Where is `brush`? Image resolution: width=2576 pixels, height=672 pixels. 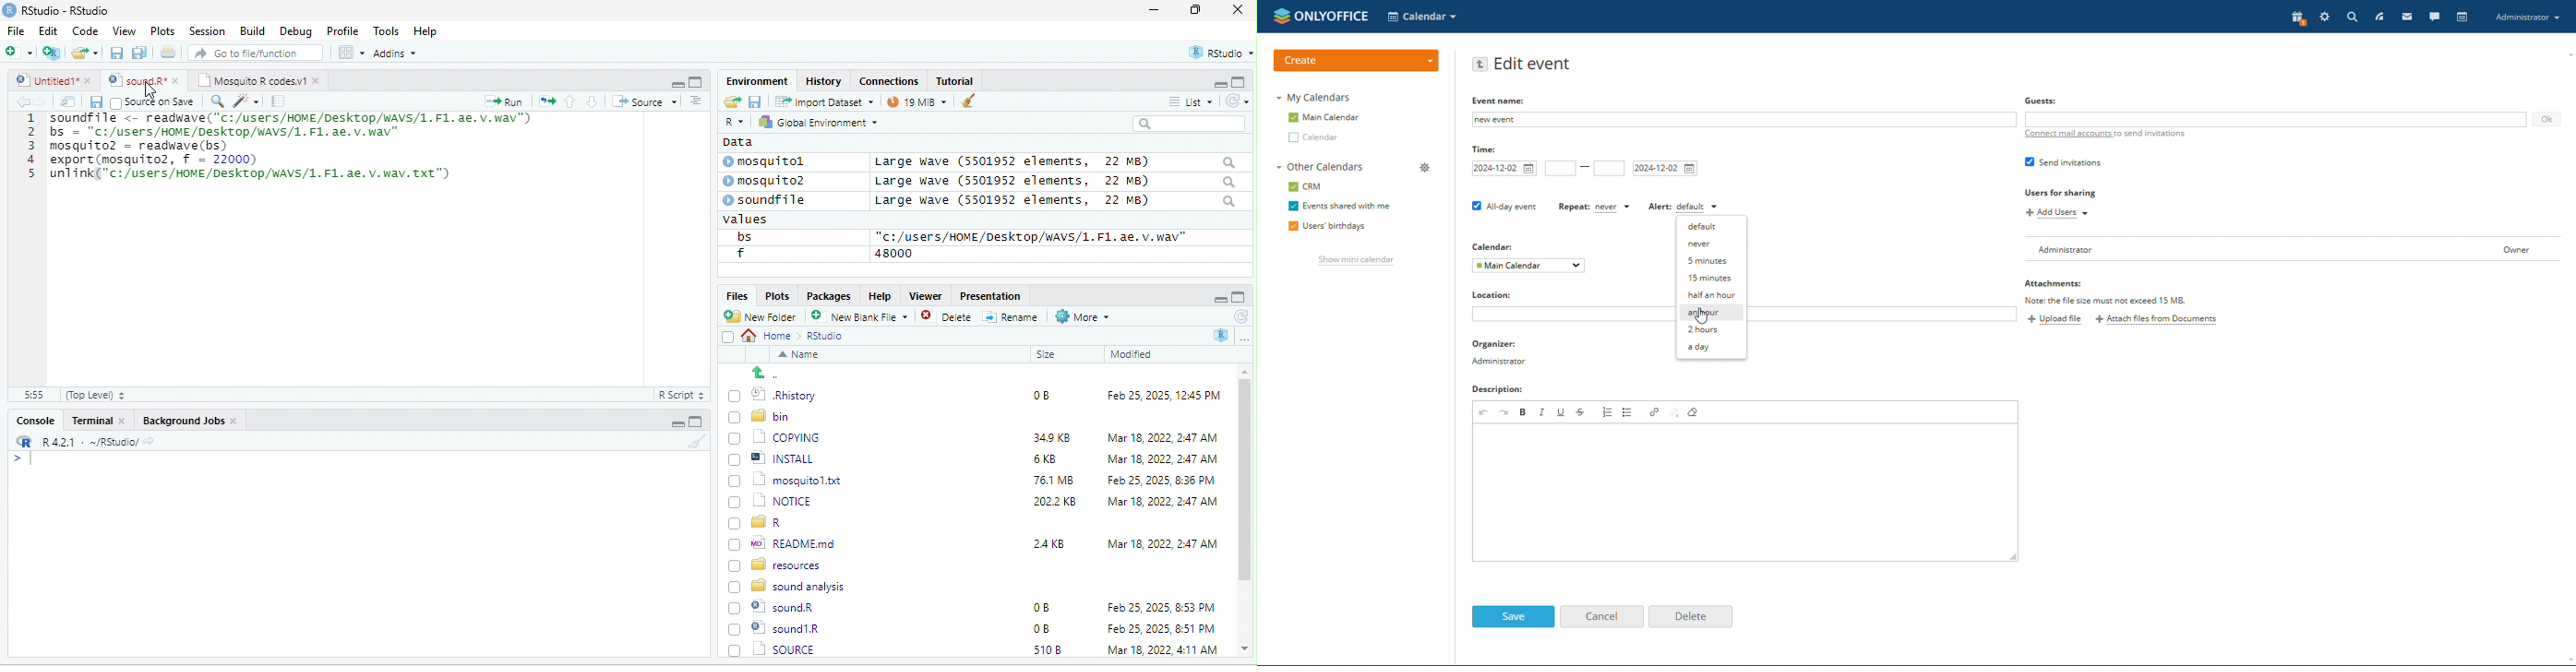
brush is located at coordinates (699, 442).